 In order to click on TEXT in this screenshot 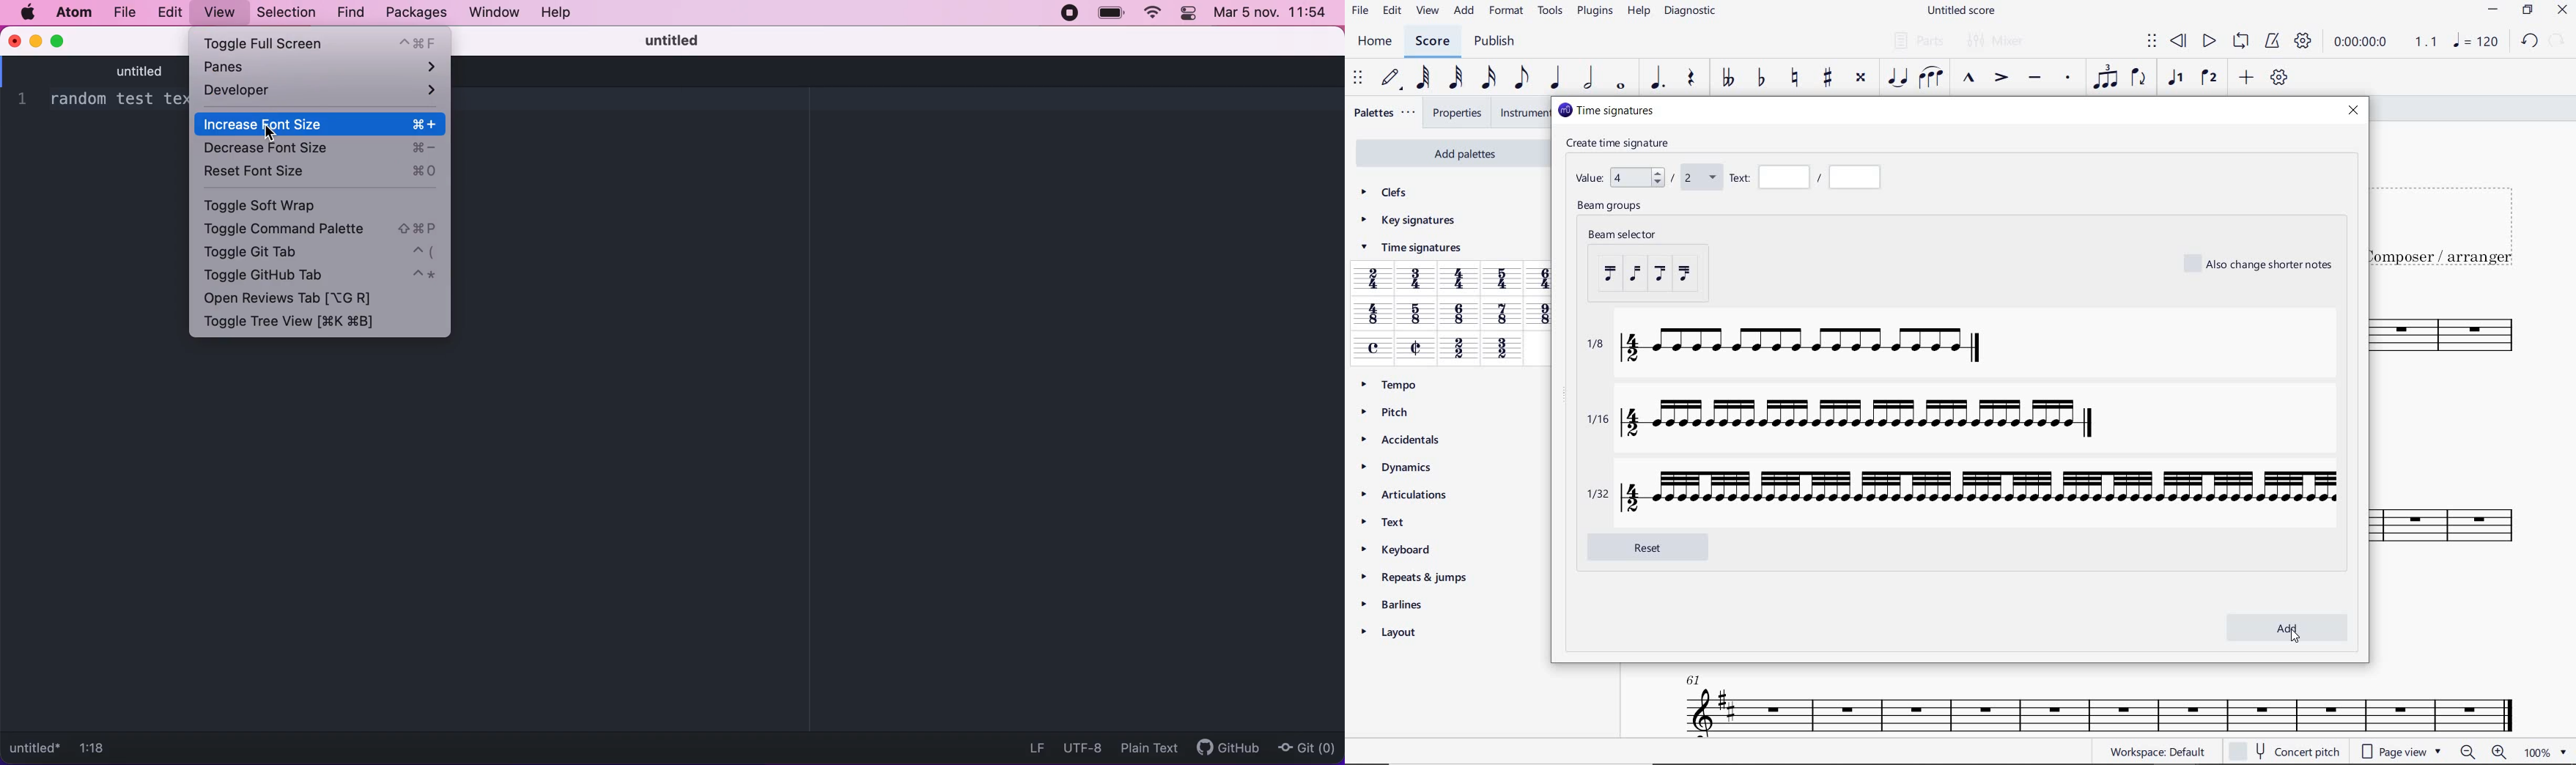, I will do `click(1389, 521)`.